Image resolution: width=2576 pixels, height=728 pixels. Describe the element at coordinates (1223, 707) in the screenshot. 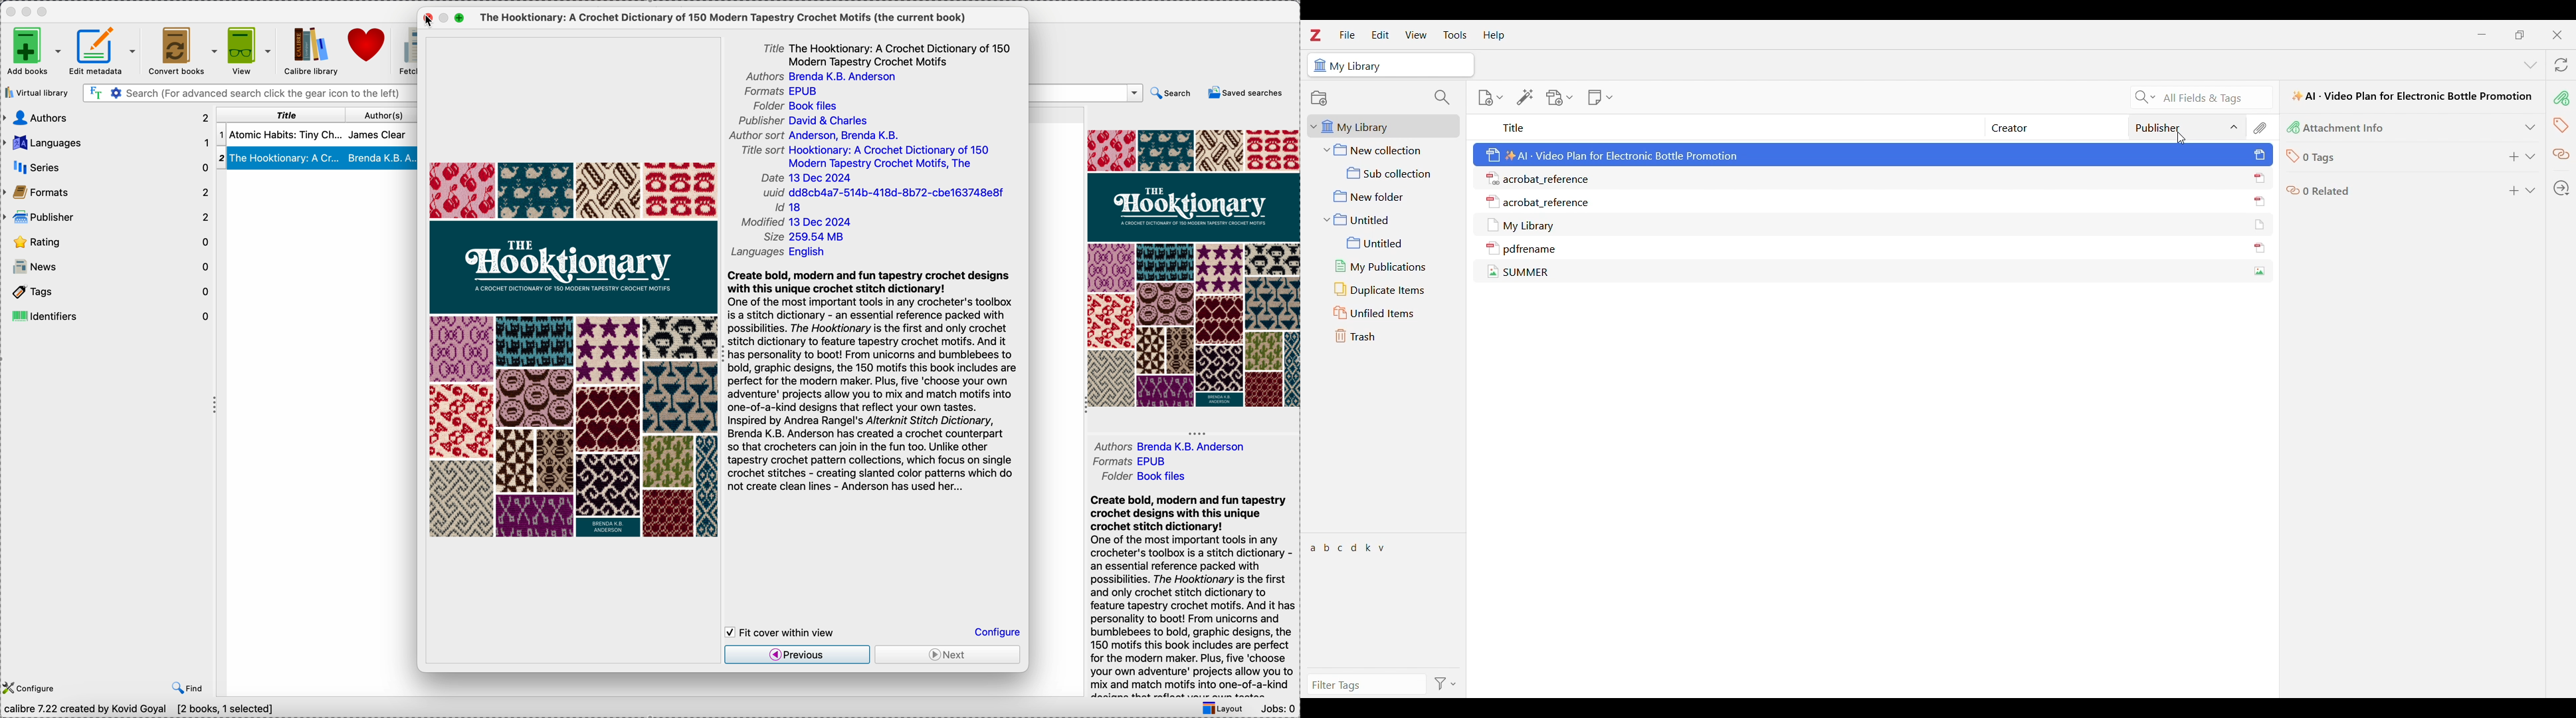

I see `layout` at that location.